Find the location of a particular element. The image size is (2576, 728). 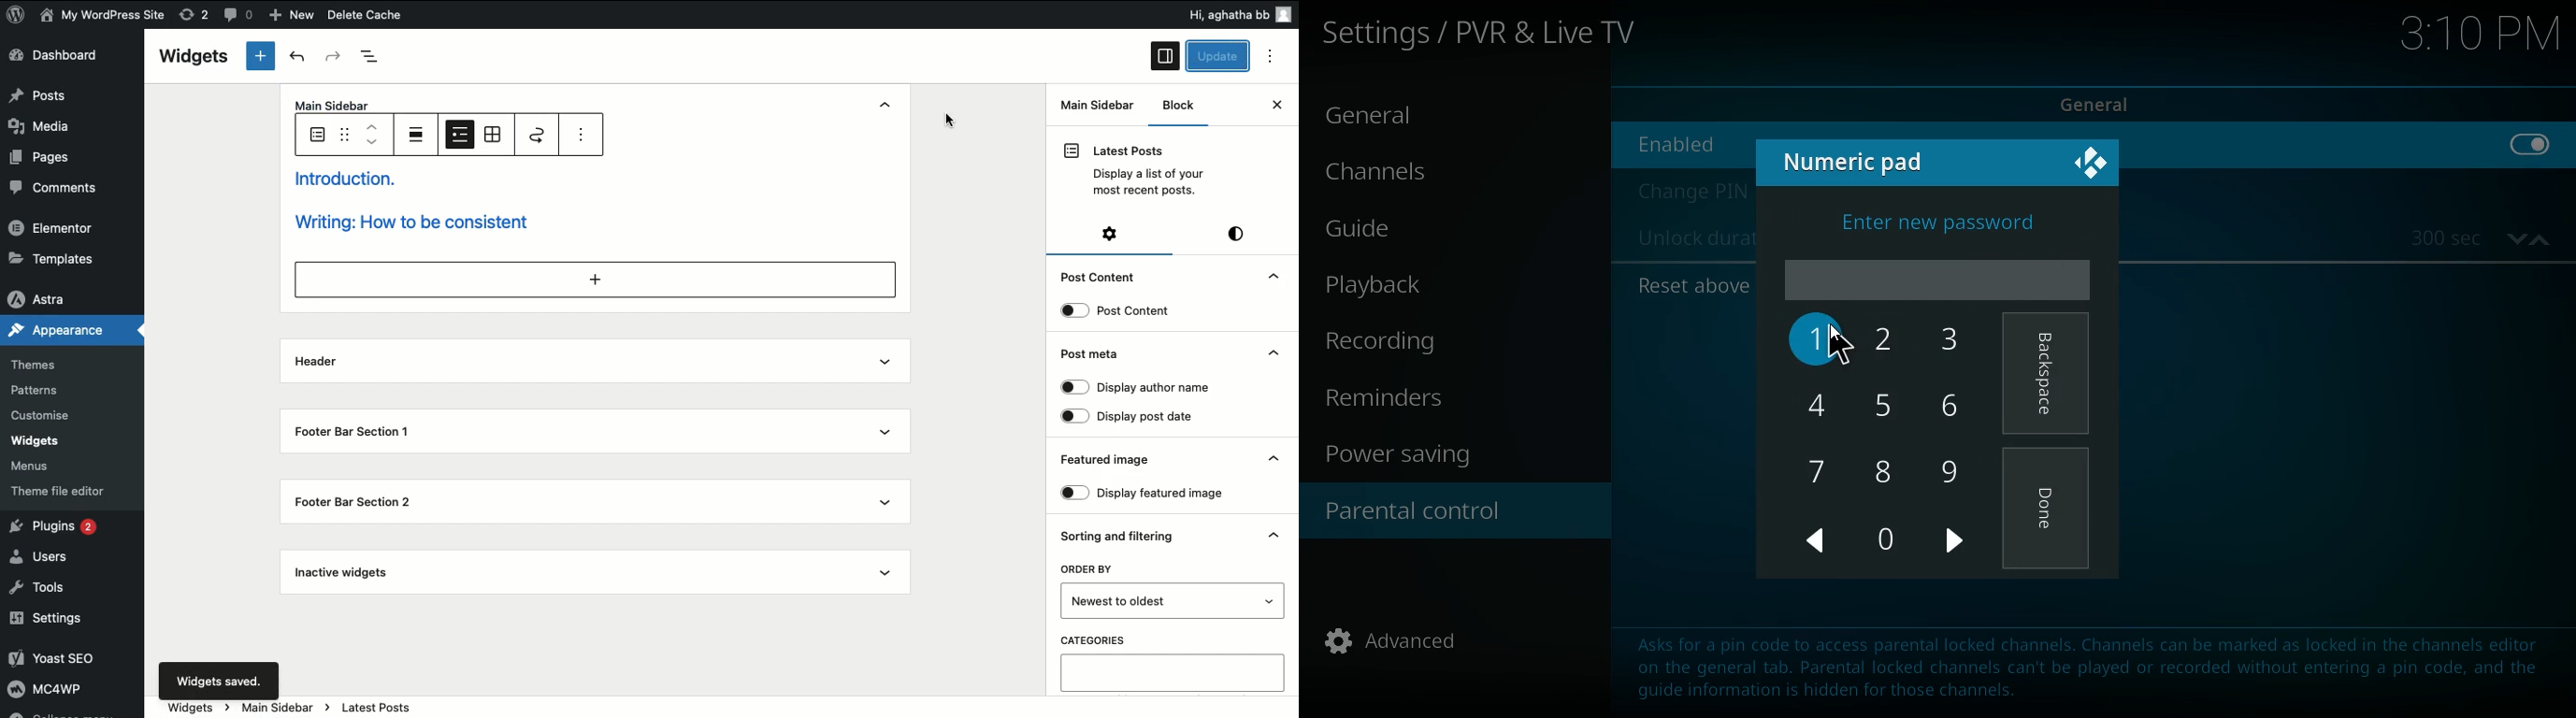

reset is located at coordinates (1691, 286).